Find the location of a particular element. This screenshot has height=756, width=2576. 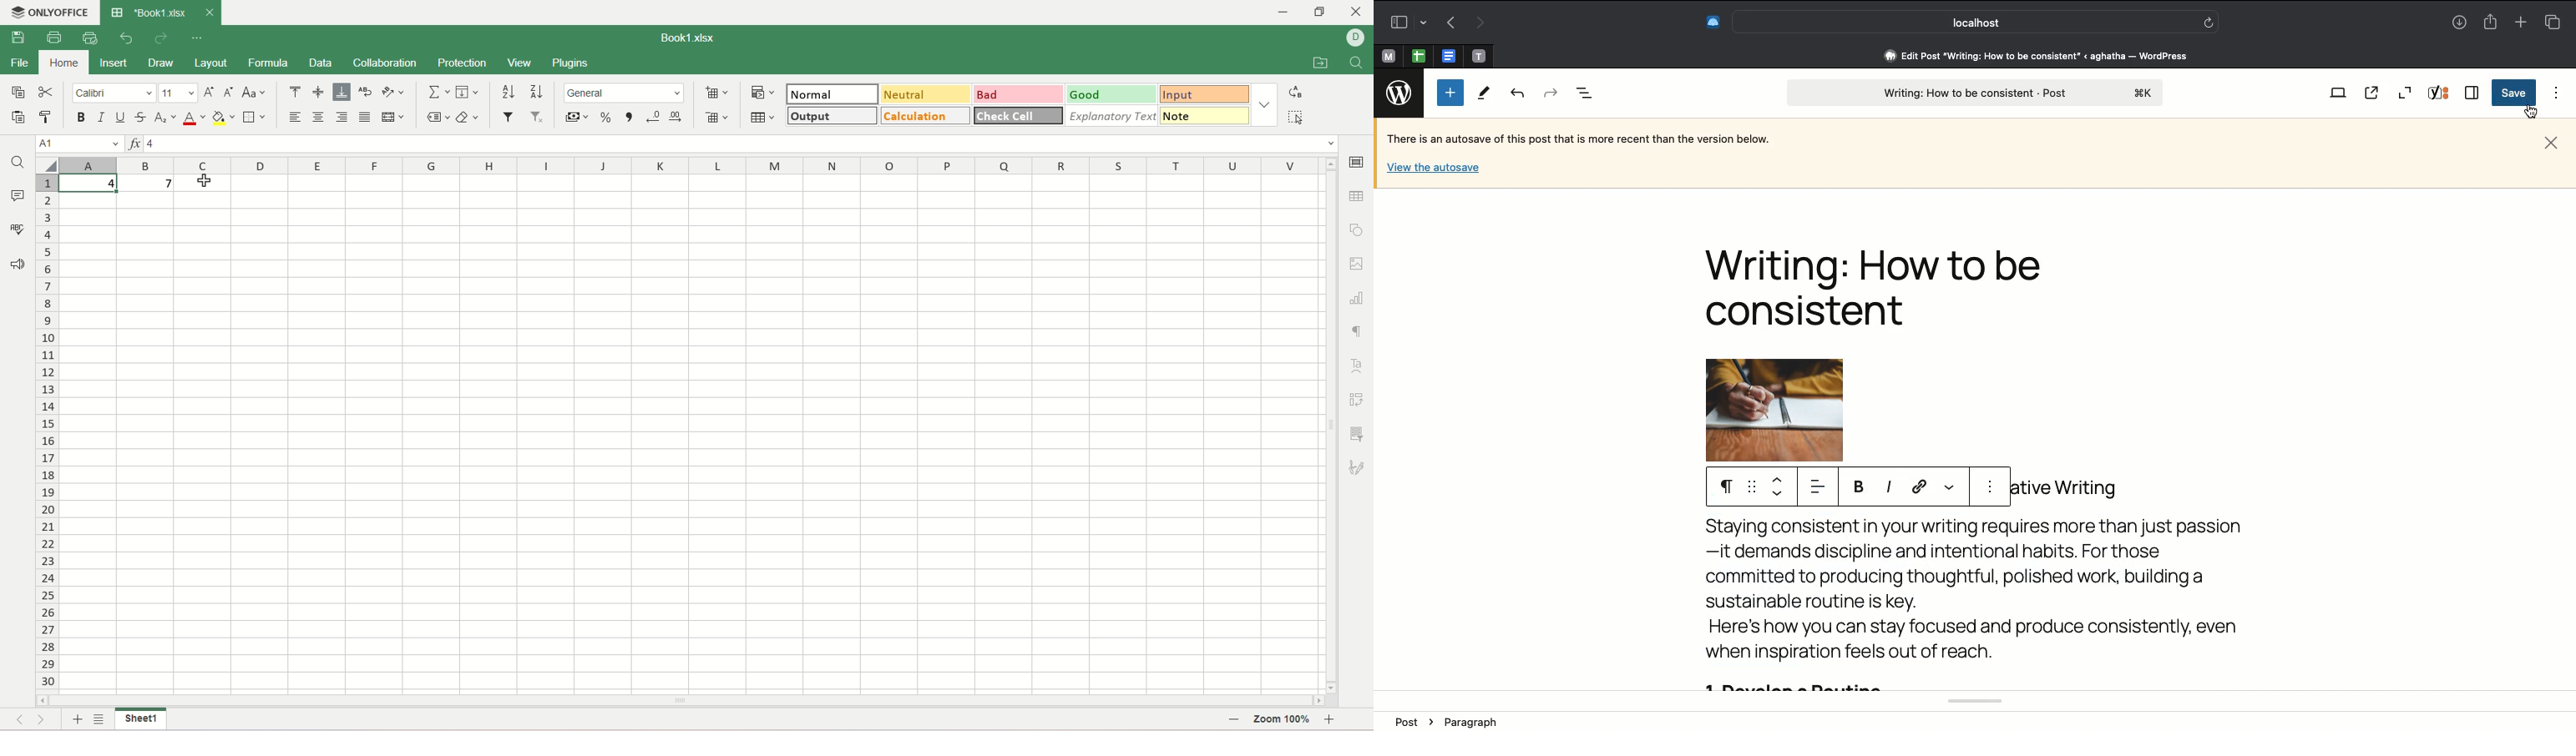

Wordpress logo is located at coordinates (1399, 93).